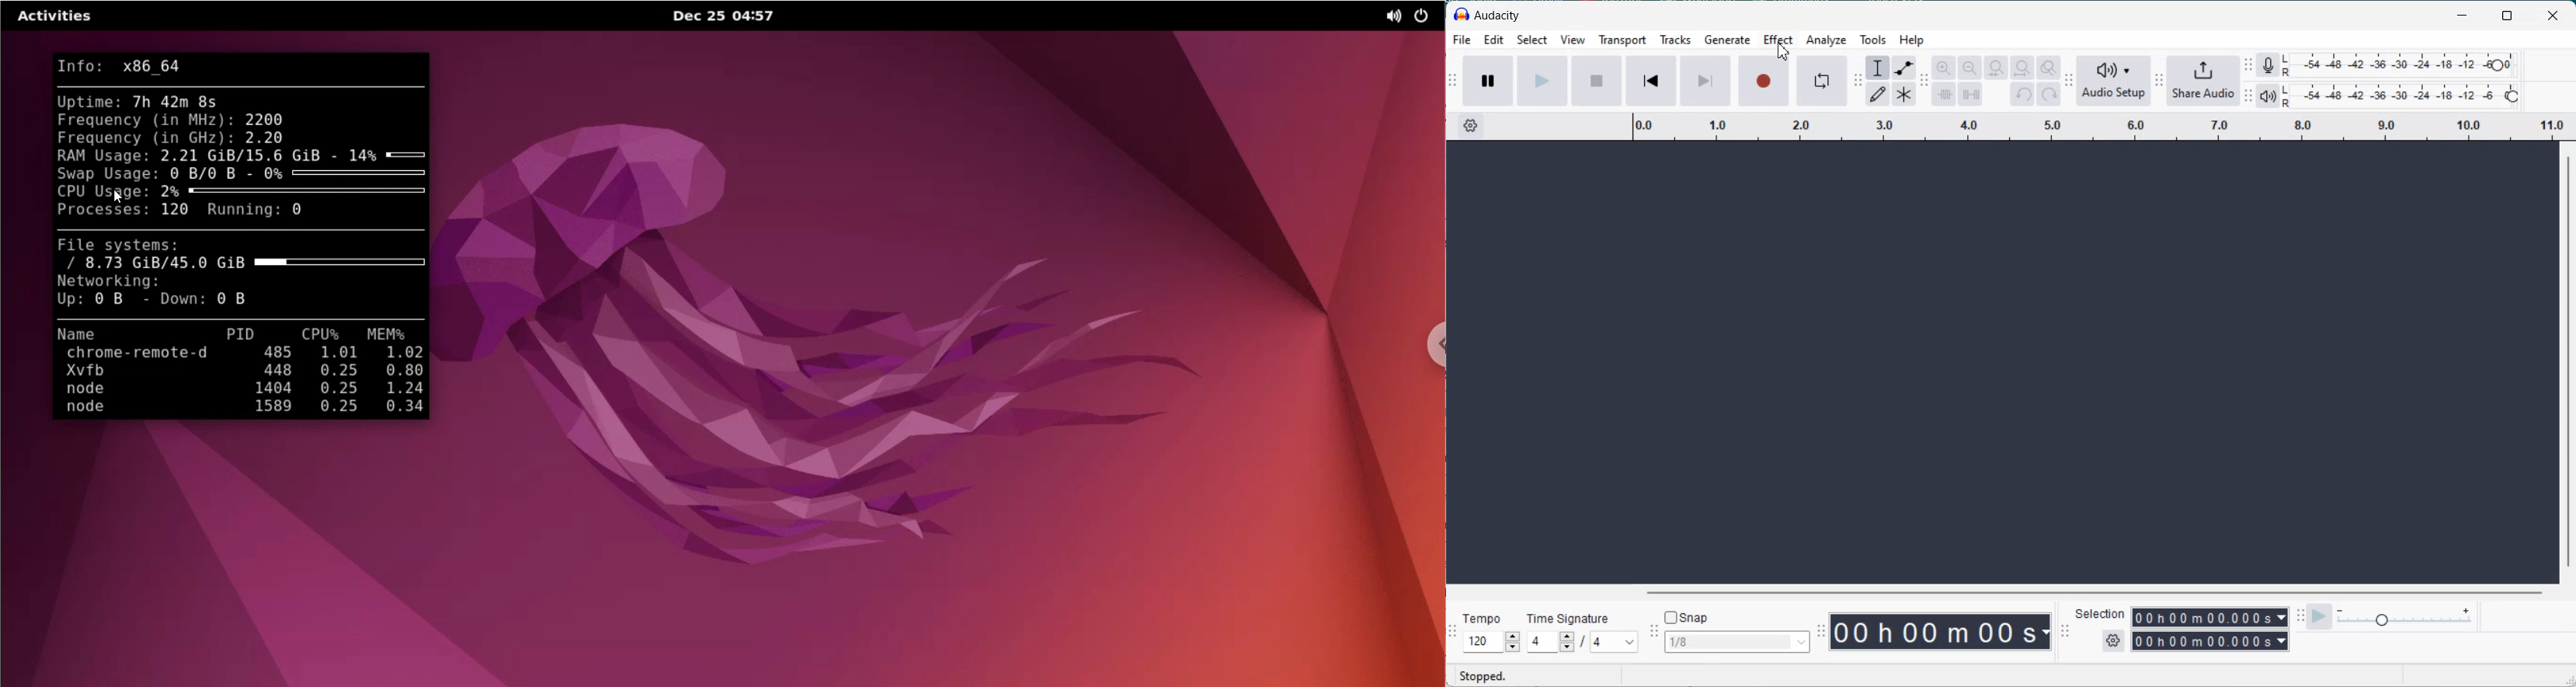 The width and height of the screenshot is (2576, 700). I want to click on Audacity snapping toolbar, so click(1655, 630).